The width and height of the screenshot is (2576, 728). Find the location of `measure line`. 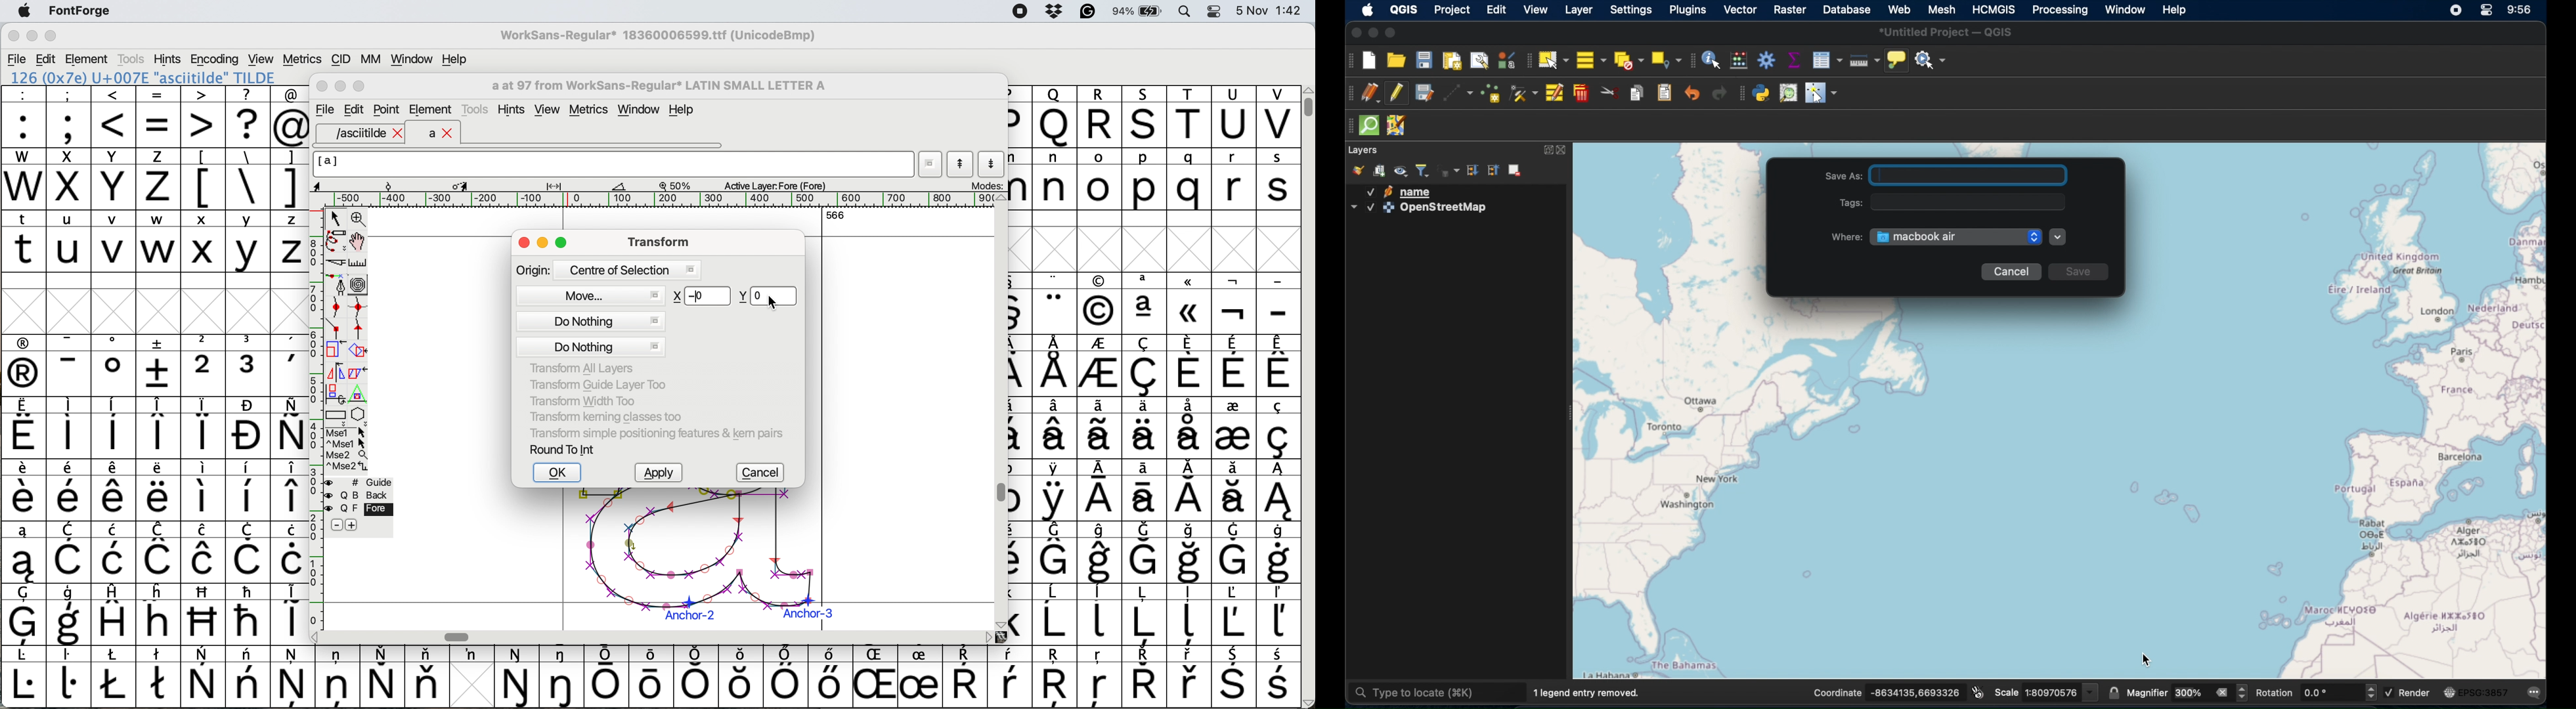

measure line is located at coordinates (1865, 60).